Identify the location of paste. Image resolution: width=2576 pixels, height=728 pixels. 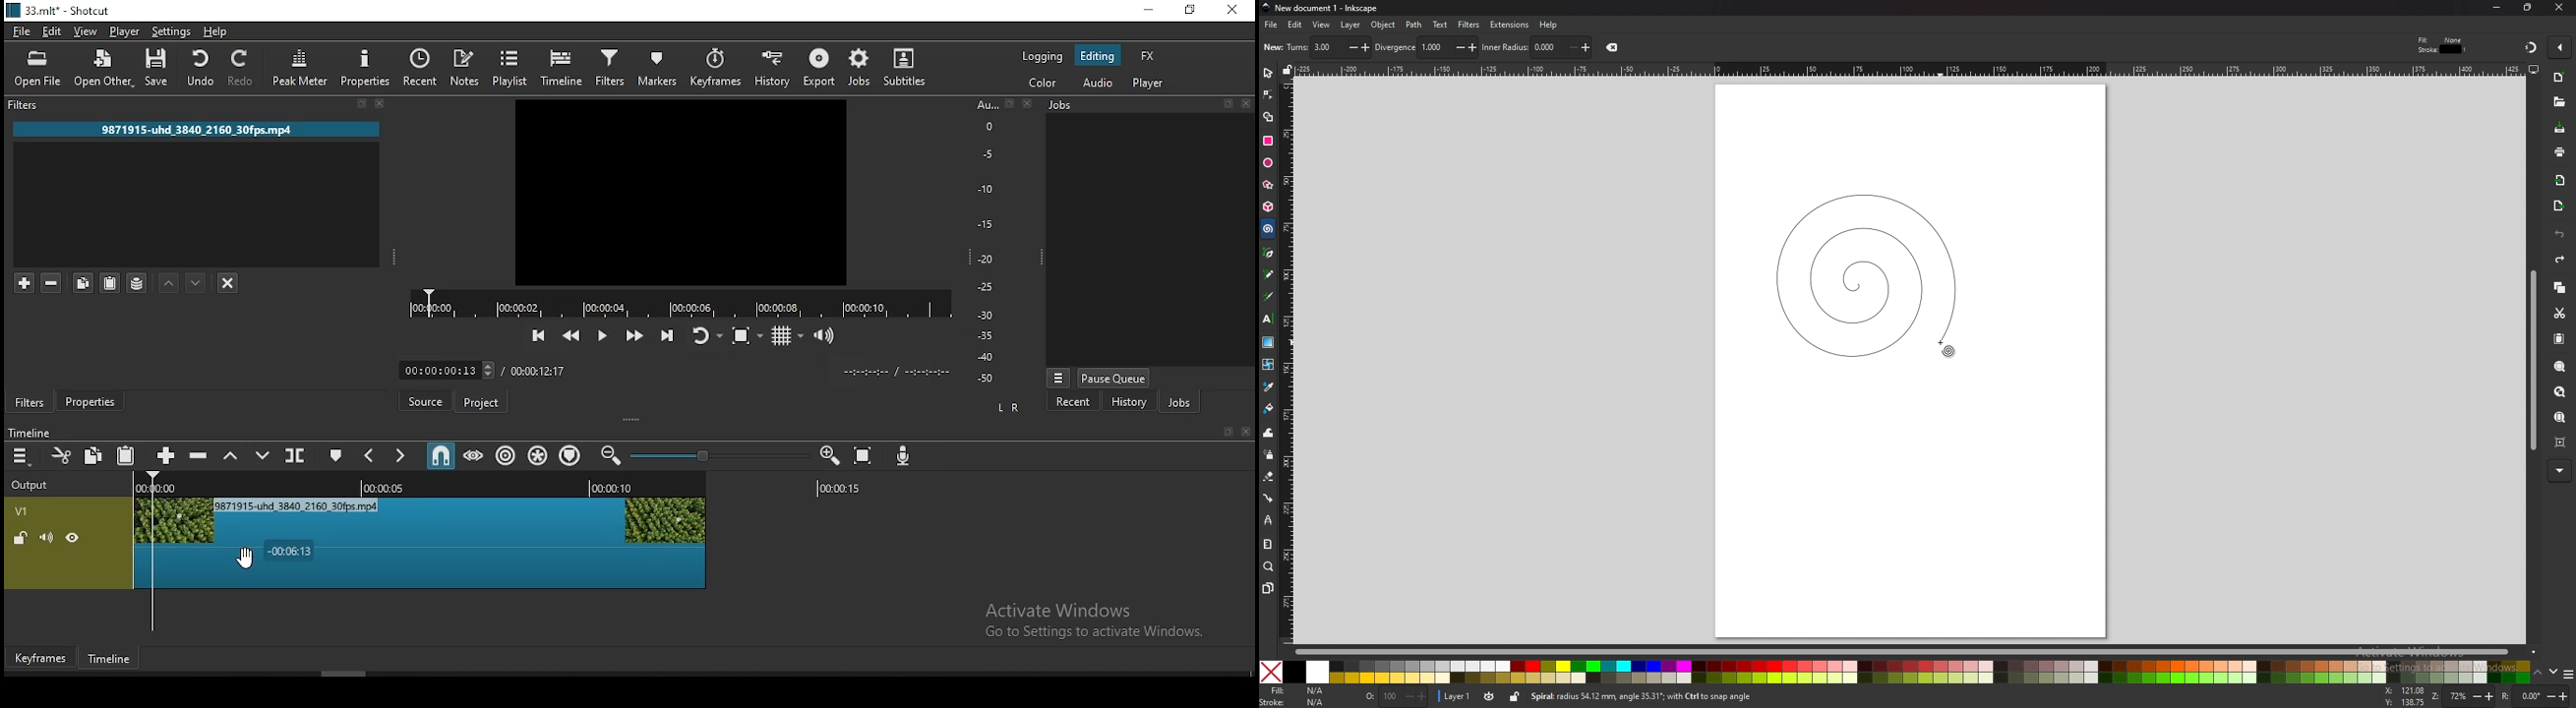
(2559, 338).